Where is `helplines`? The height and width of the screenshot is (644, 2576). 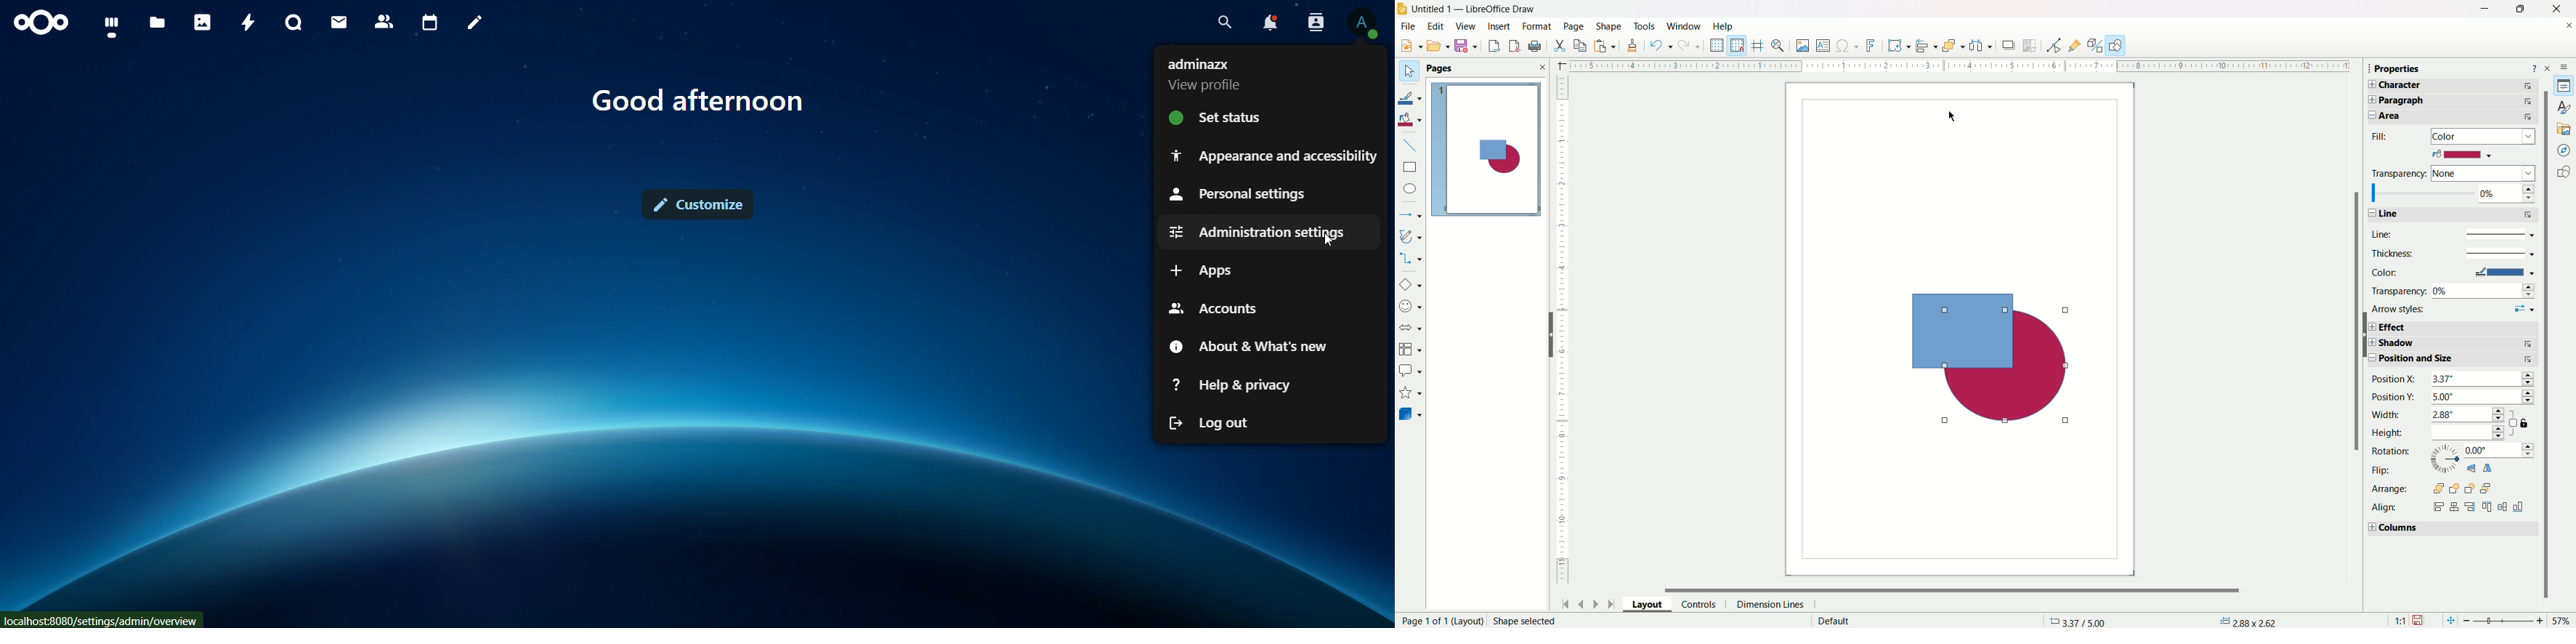
helplines is located at coordinates (1758, 45).